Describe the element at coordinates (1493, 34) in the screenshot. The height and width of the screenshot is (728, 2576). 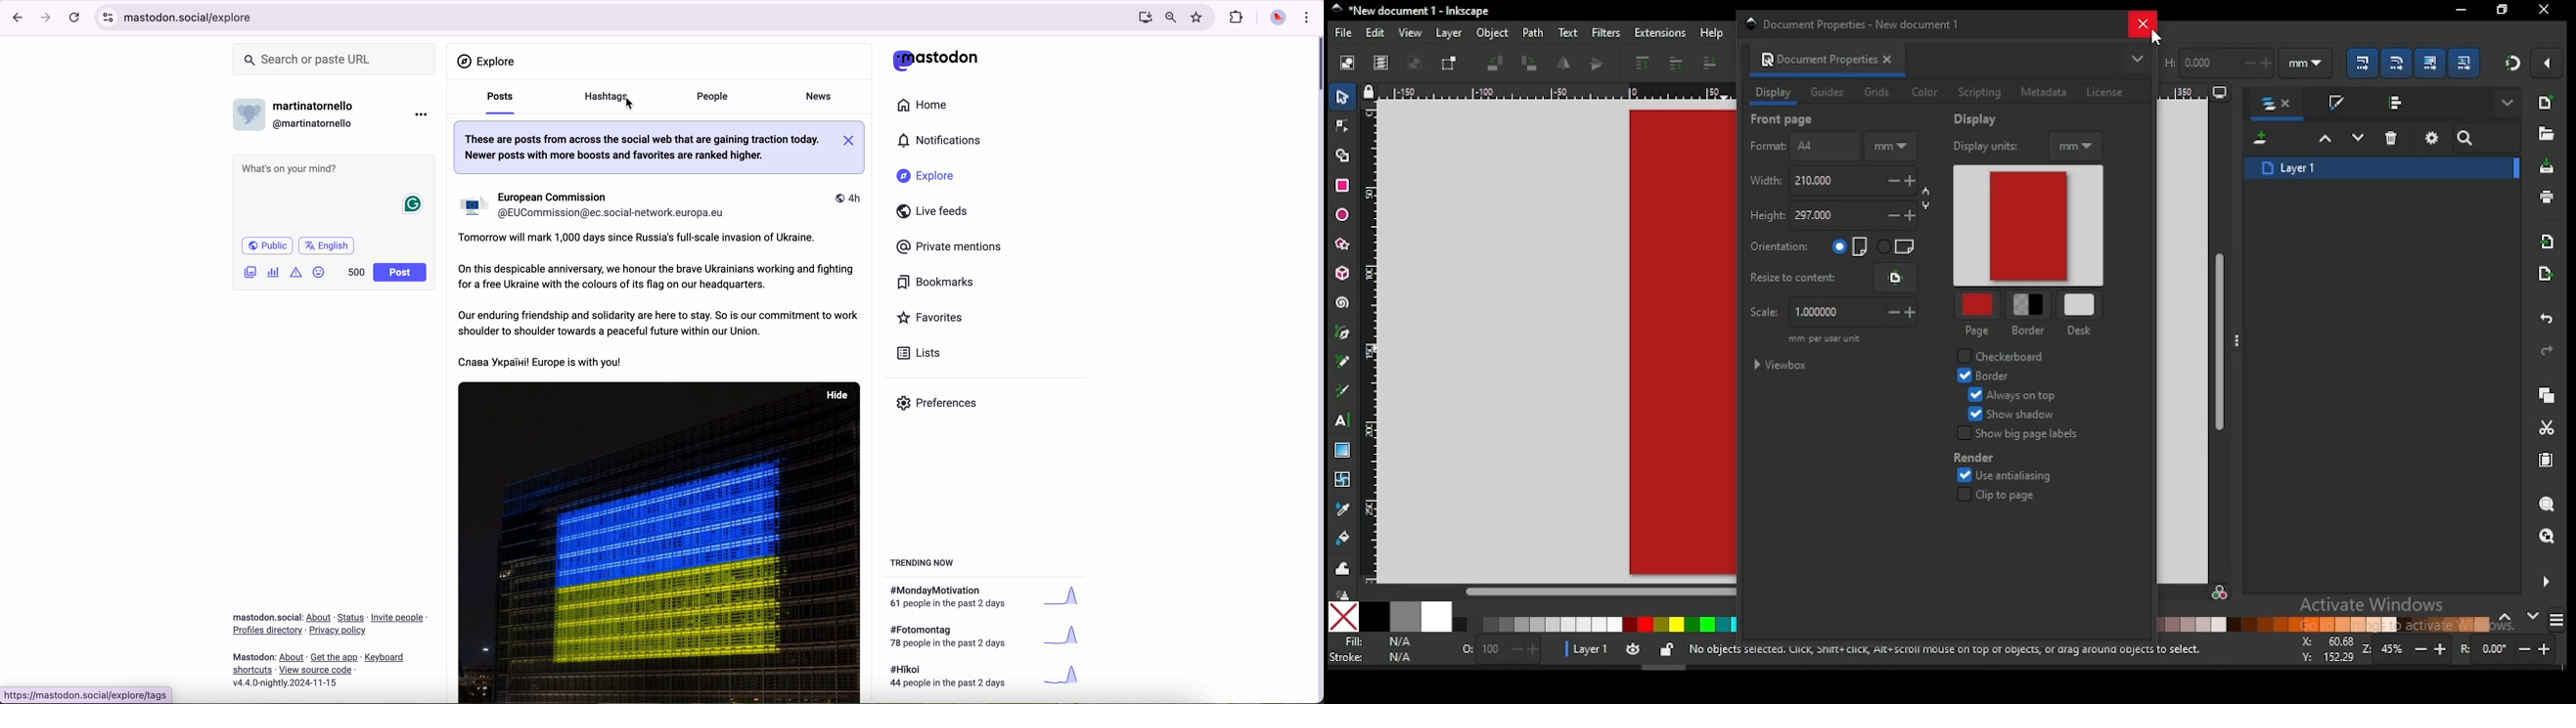
I see `object` at that location.